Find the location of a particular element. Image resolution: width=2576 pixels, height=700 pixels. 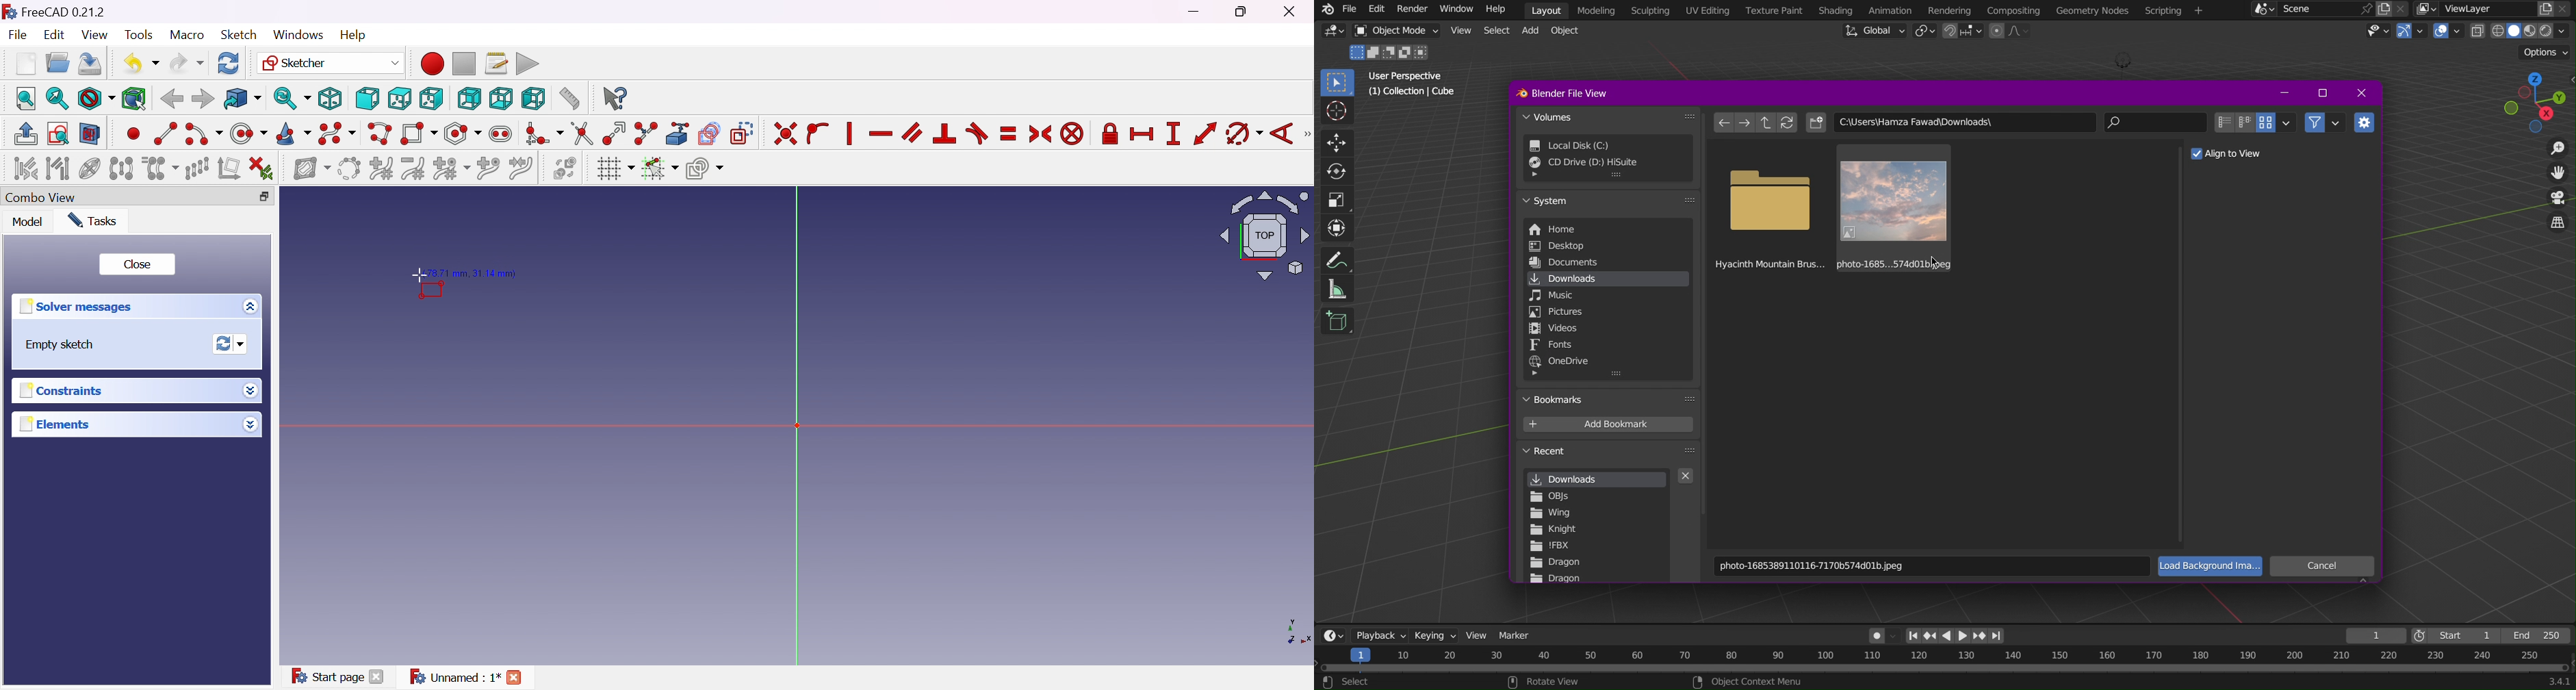

Load Background Image is located at coordinates (2213, 568).